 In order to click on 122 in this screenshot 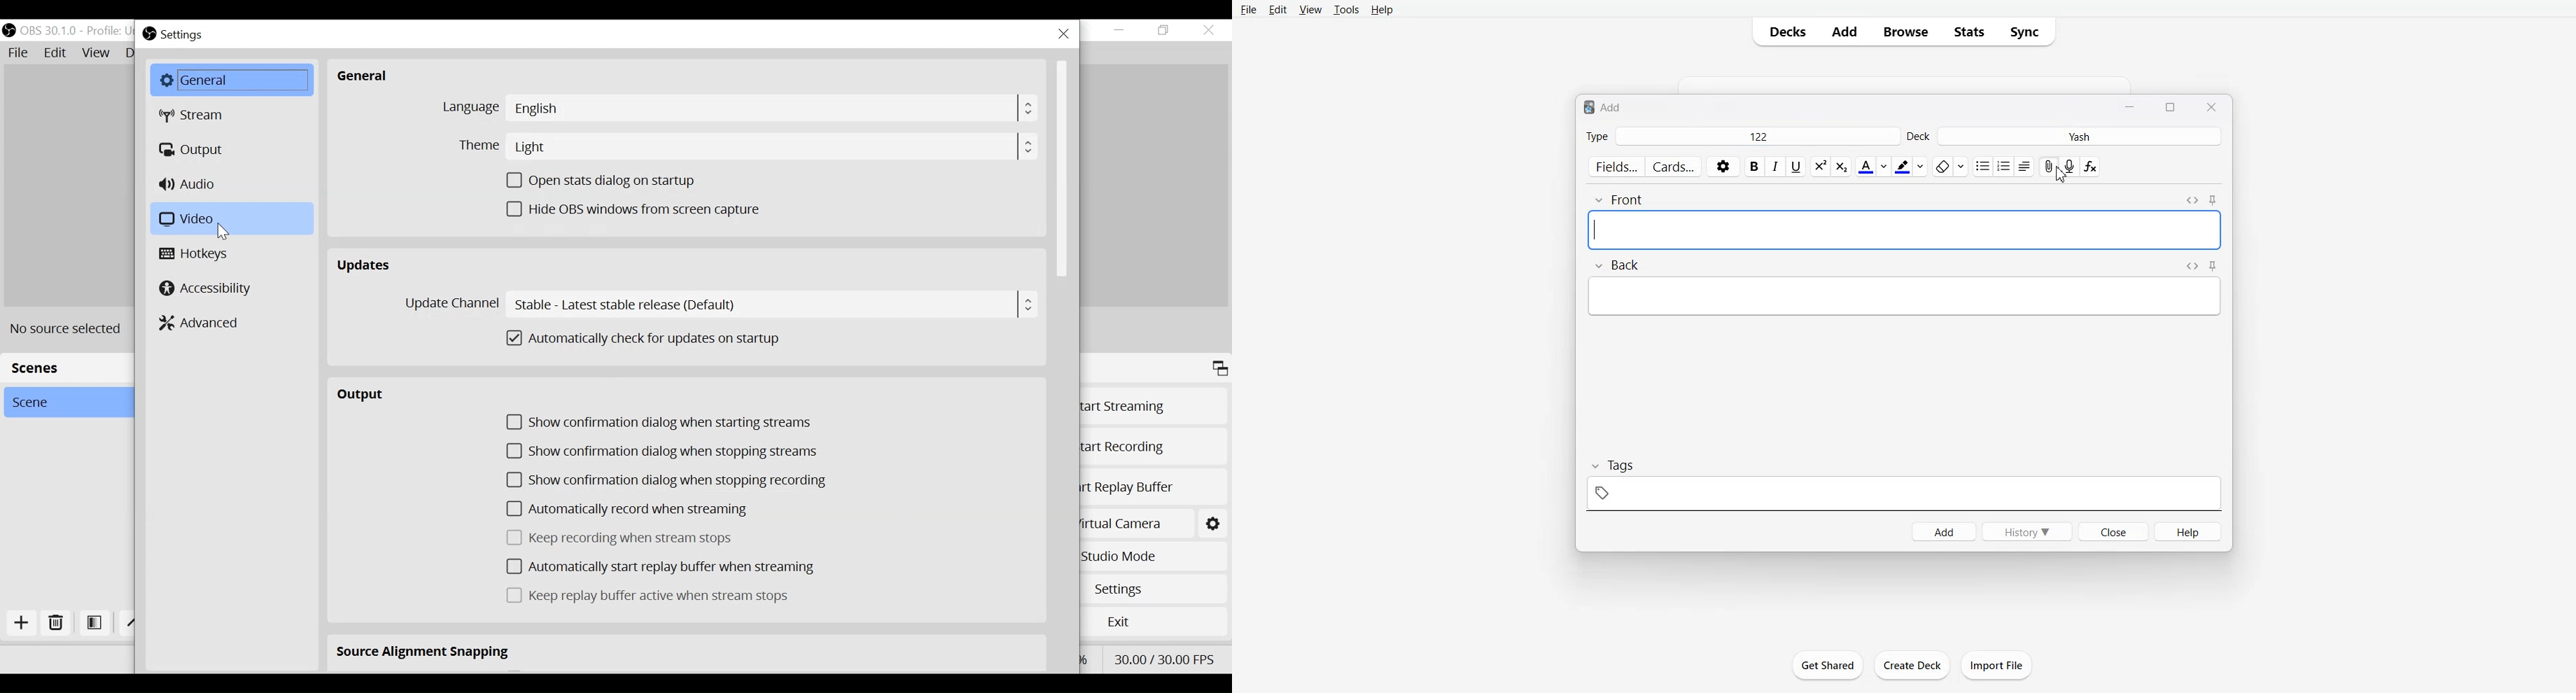, I will do `click(1758, 136)`.